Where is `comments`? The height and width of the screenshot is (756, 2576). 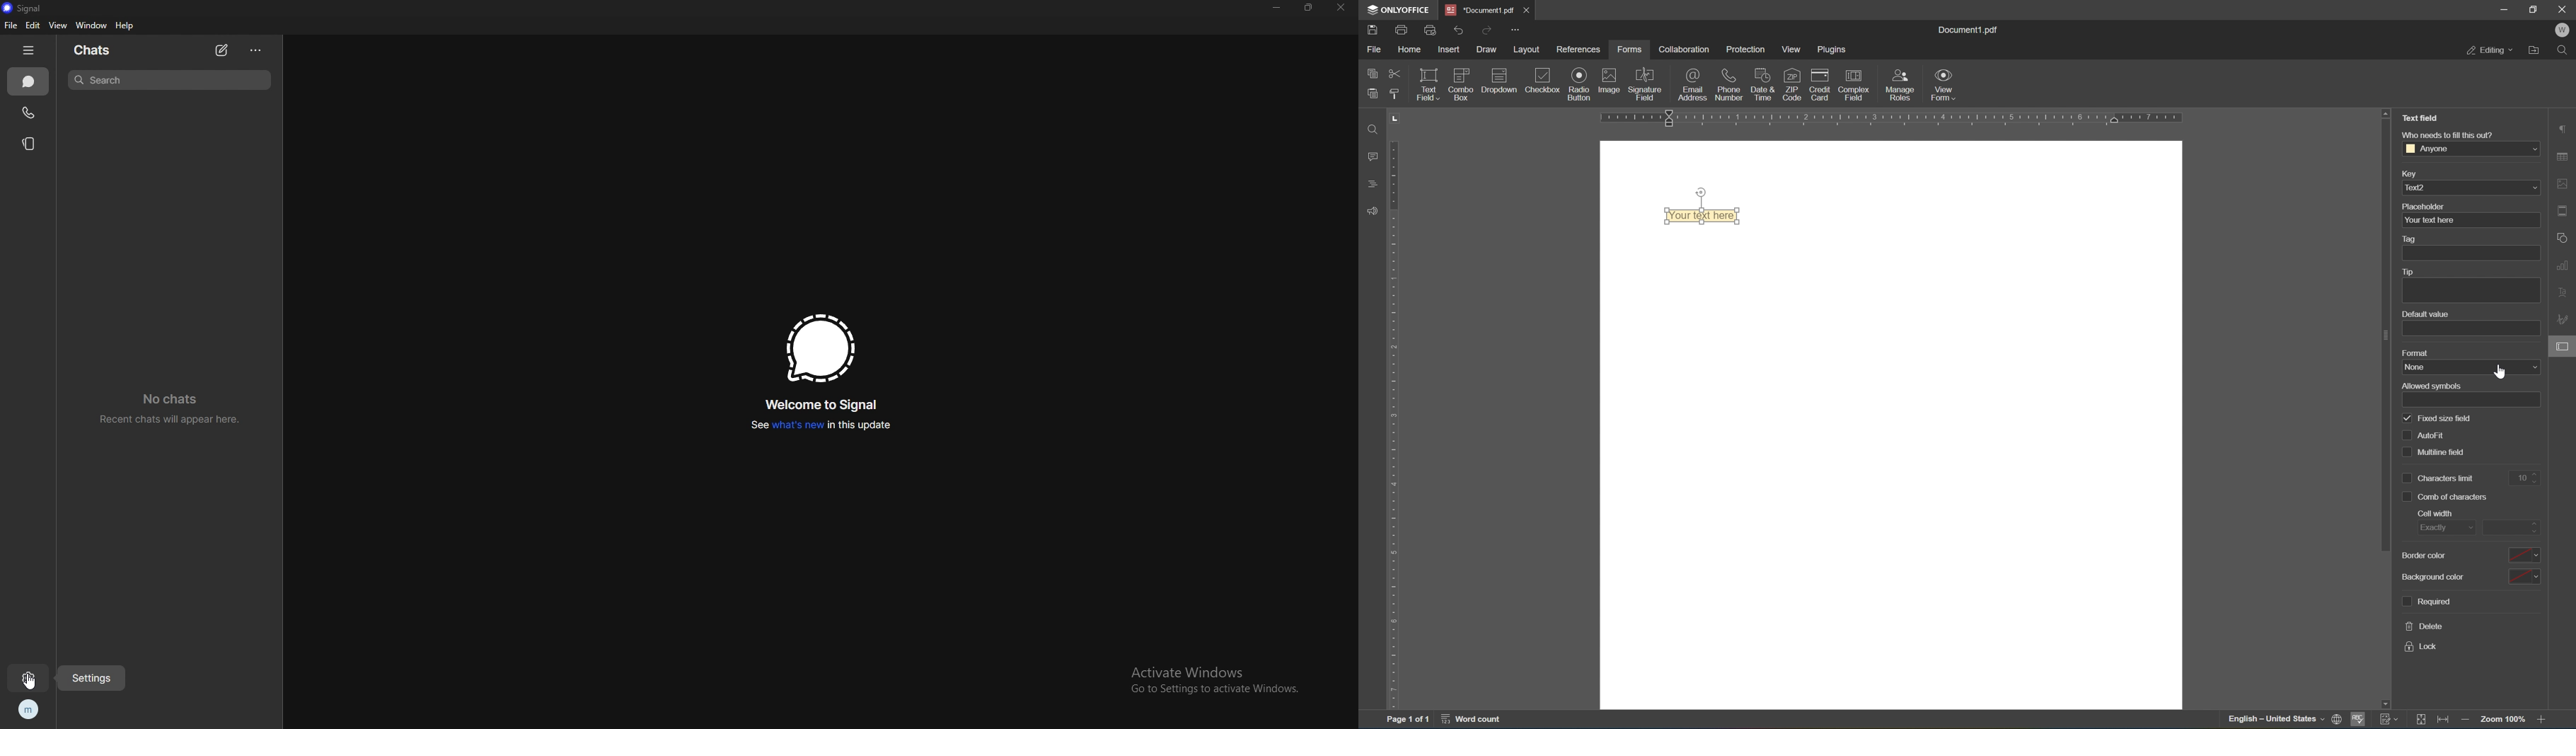 comments is located at coordinates (1370, 158).